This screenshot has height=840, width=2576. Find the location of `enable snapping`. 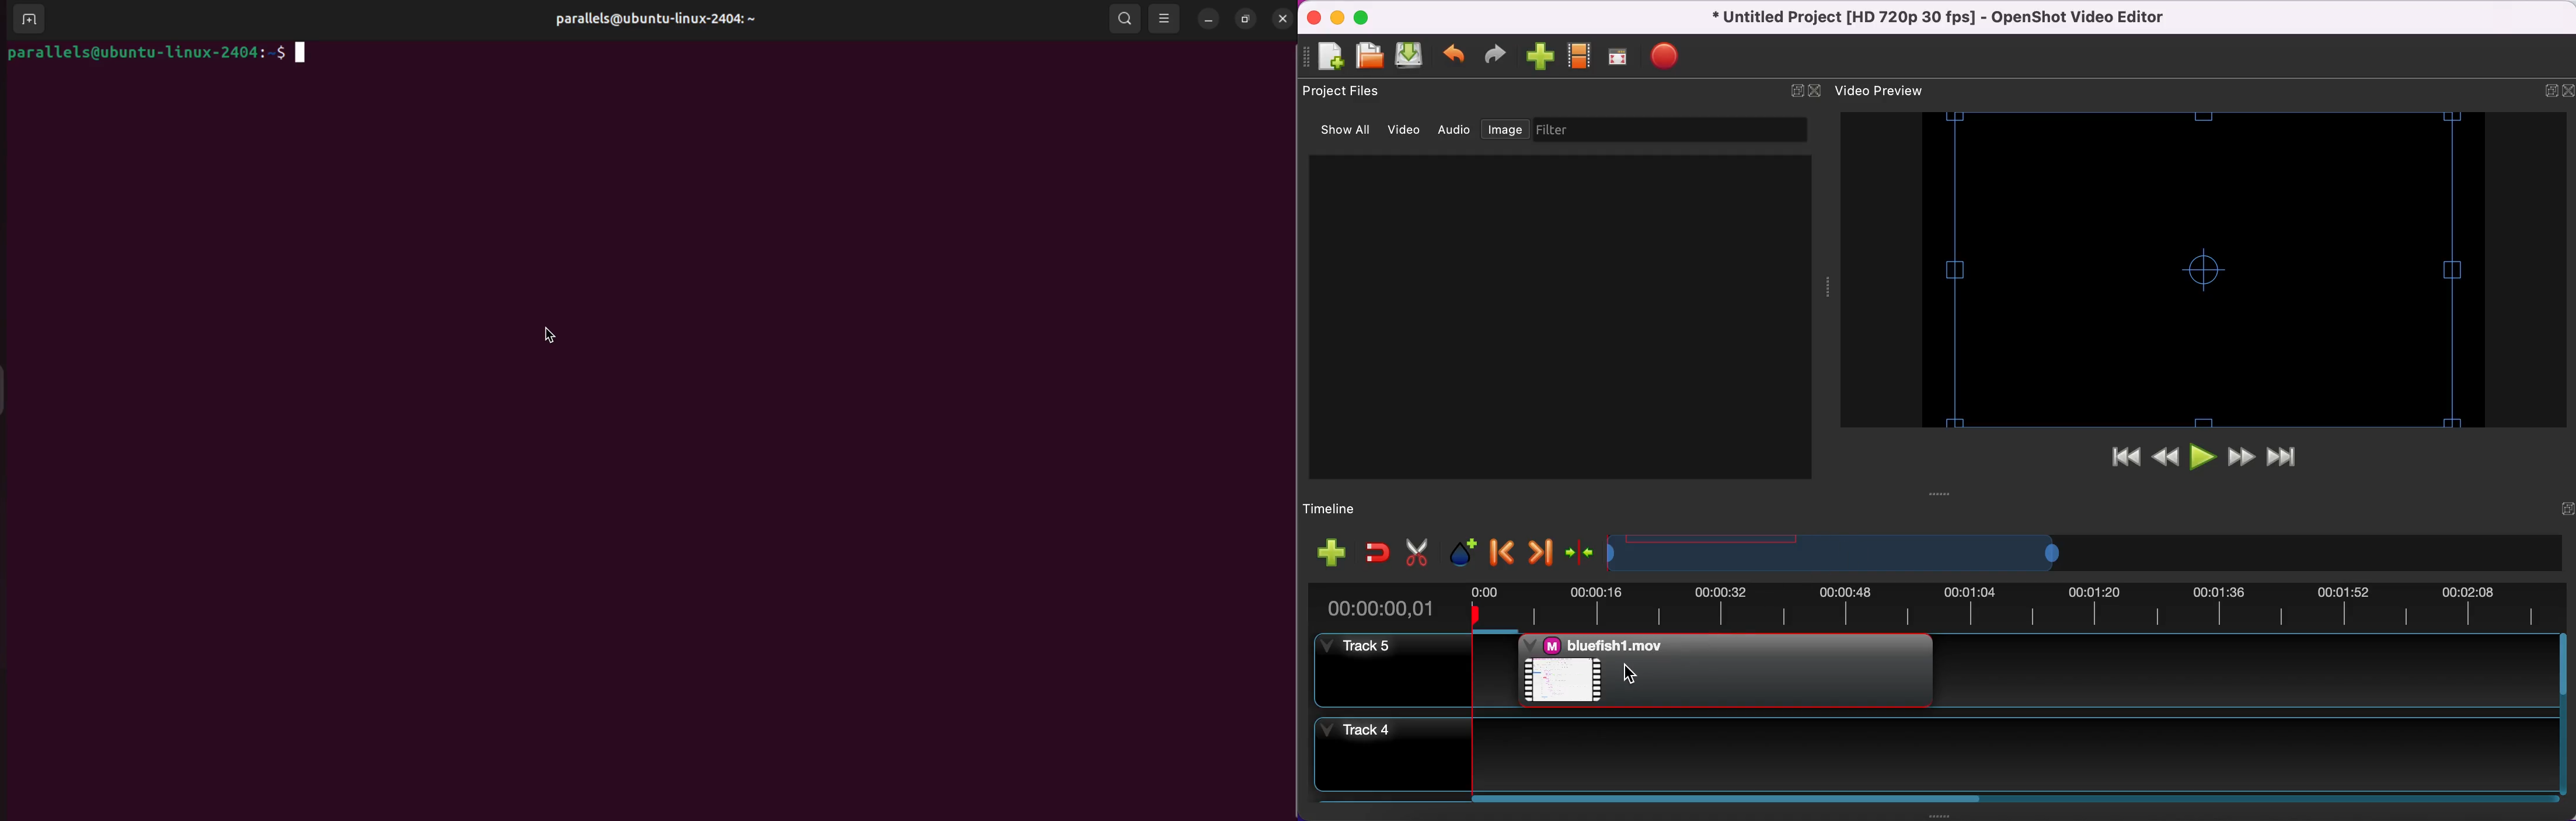

enable snapping is located at coordinates (1378, 554).